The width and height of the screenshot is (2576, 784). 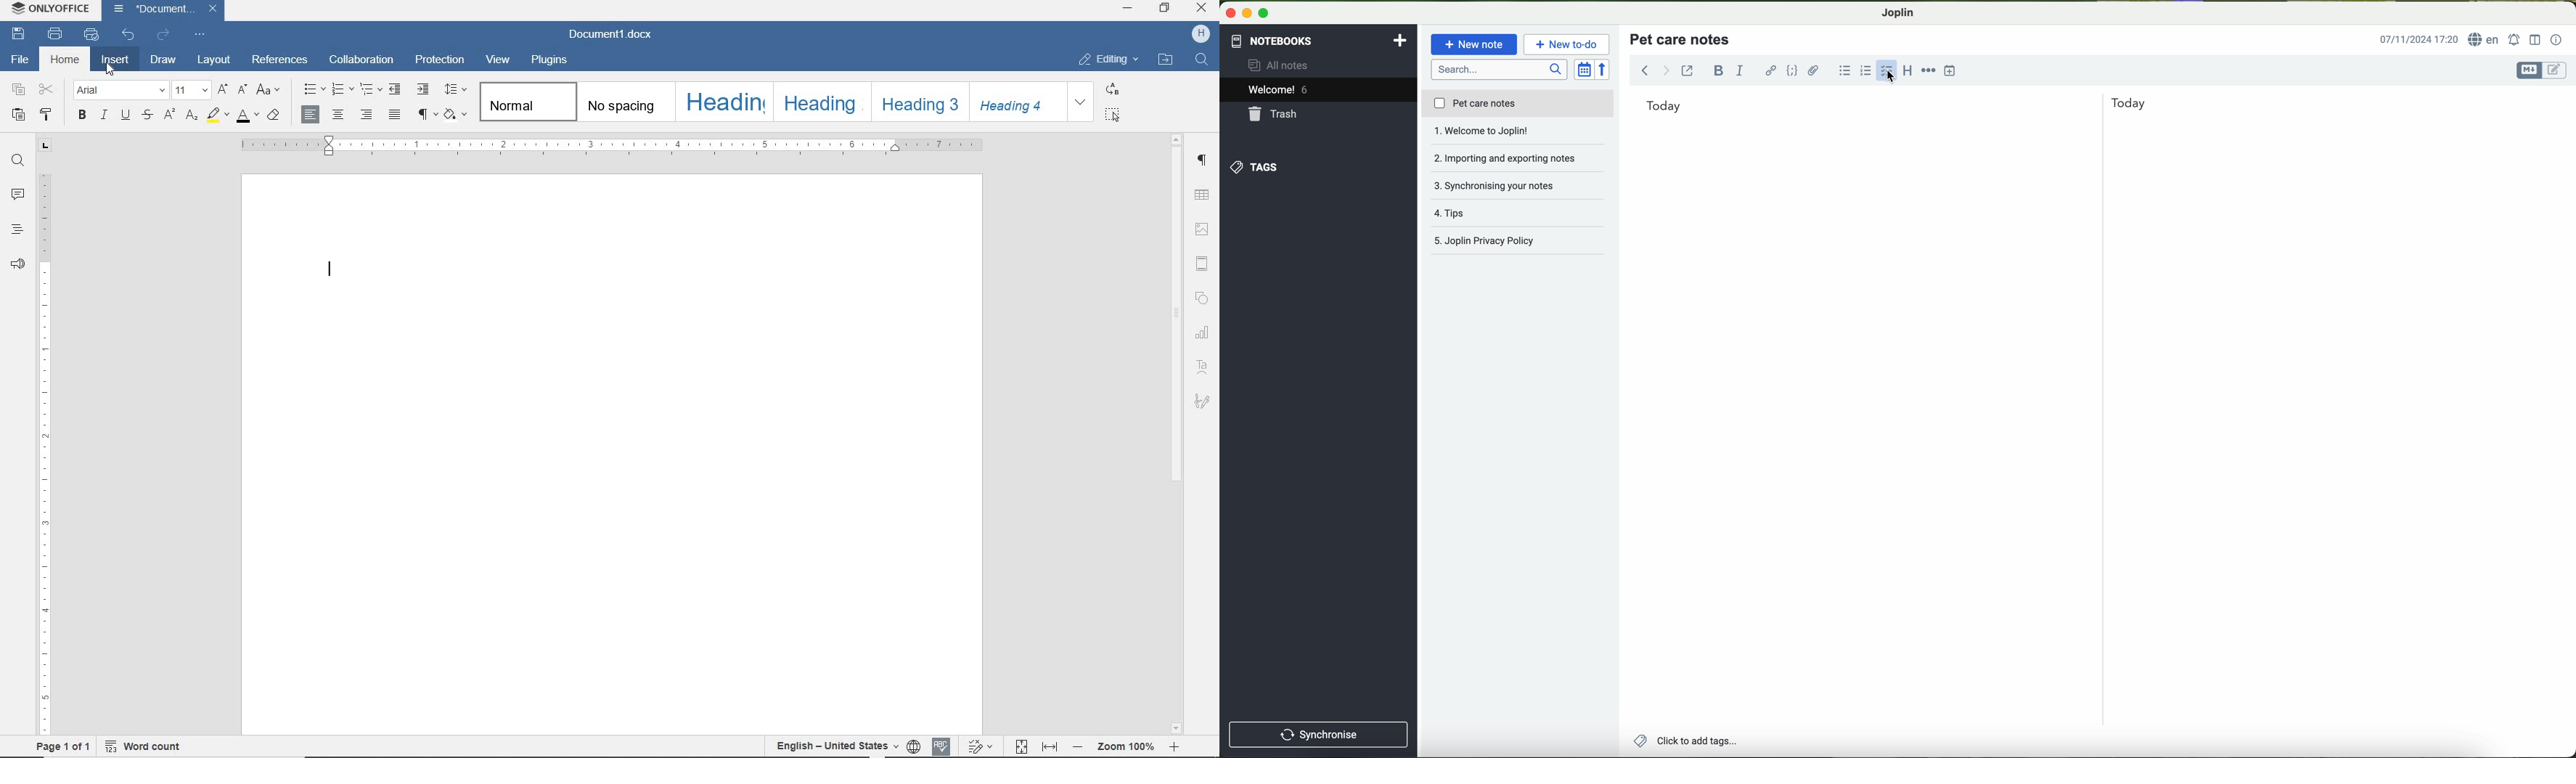 What do you see at coordinates (2419, 40) in the screenshot?
I see `hour and date` at bounding box center [2419, 40].